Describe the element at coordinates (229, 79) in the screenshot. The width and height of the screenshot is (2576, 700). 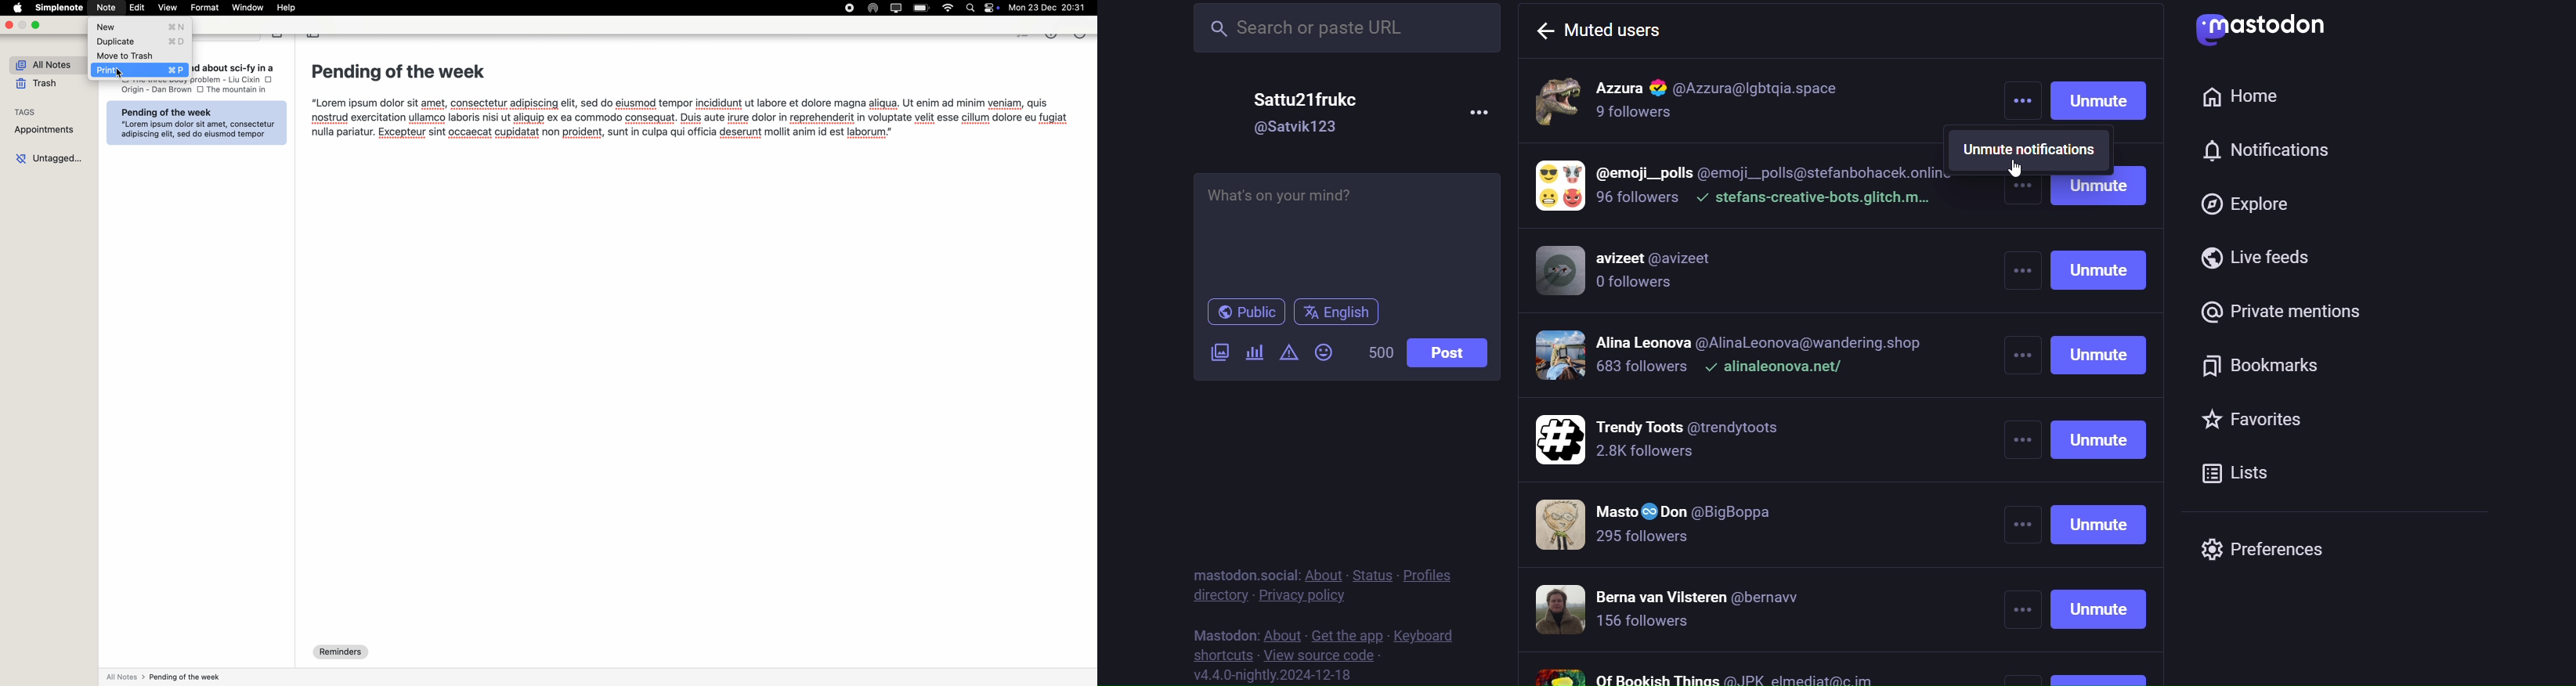
I see `the three body problem-liu cixin` at that location.